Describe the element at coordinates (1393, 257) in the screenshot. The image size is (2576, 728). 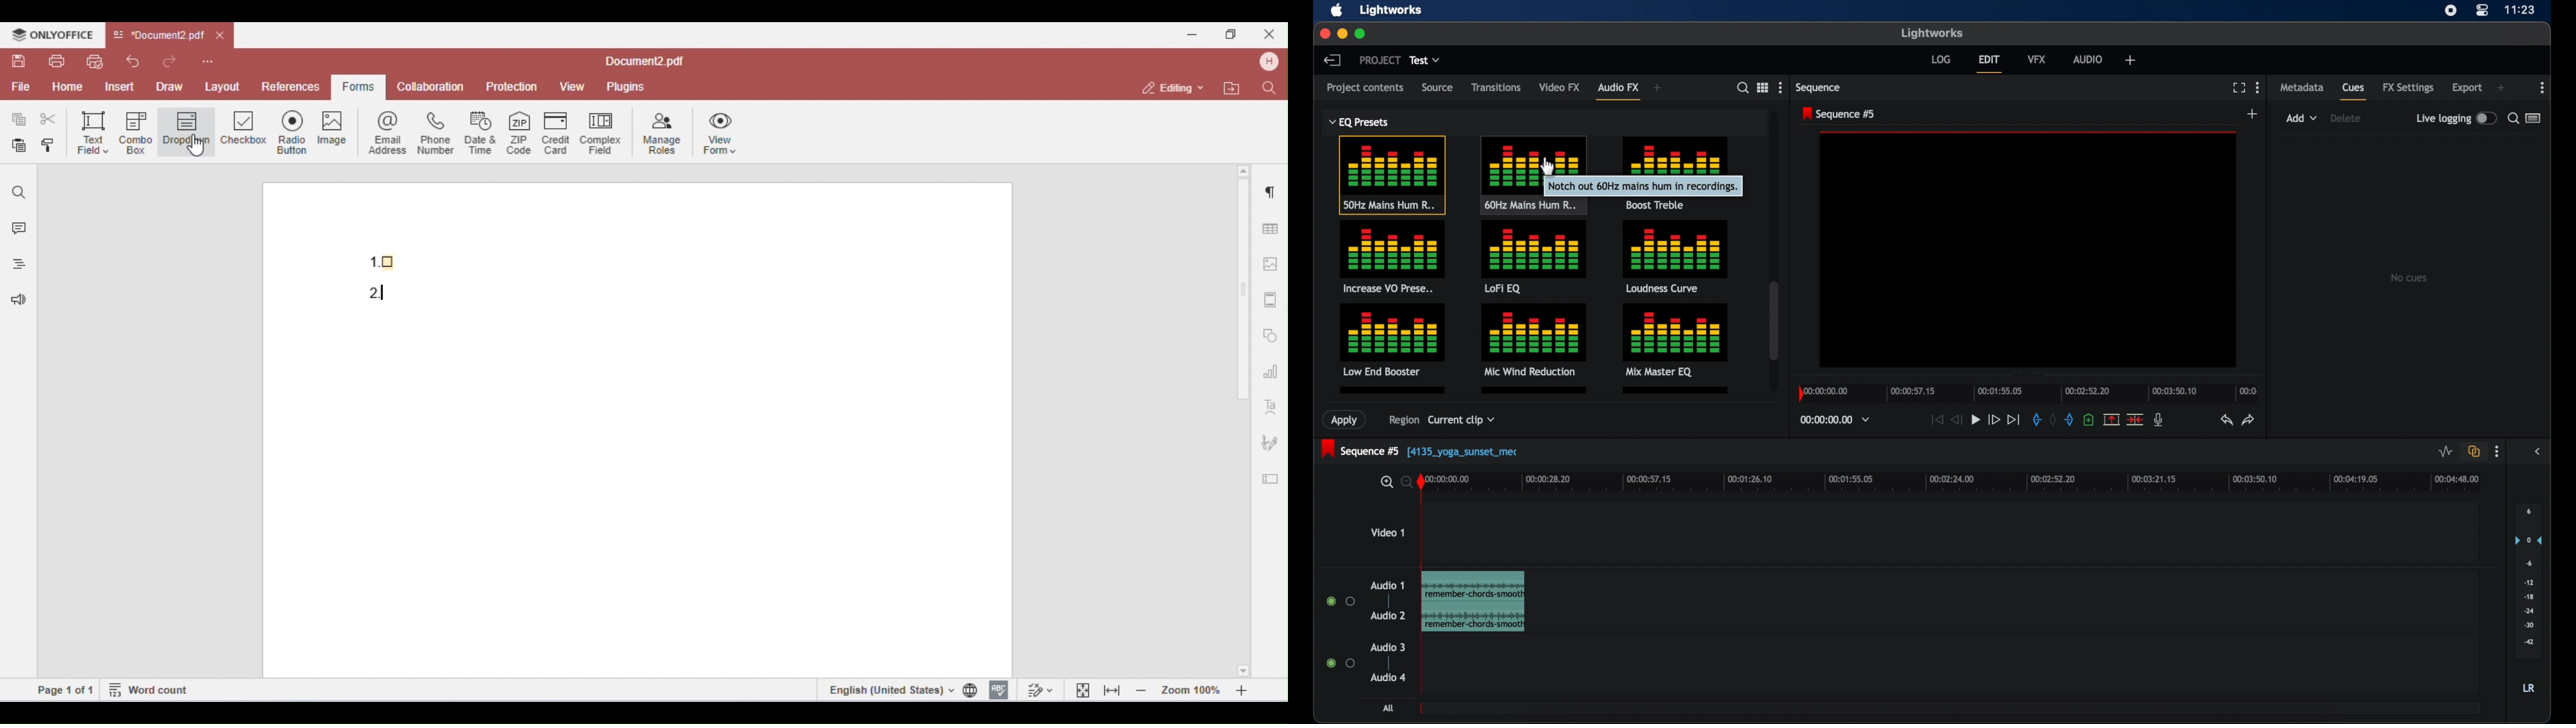
I see `increase presets` at that location.